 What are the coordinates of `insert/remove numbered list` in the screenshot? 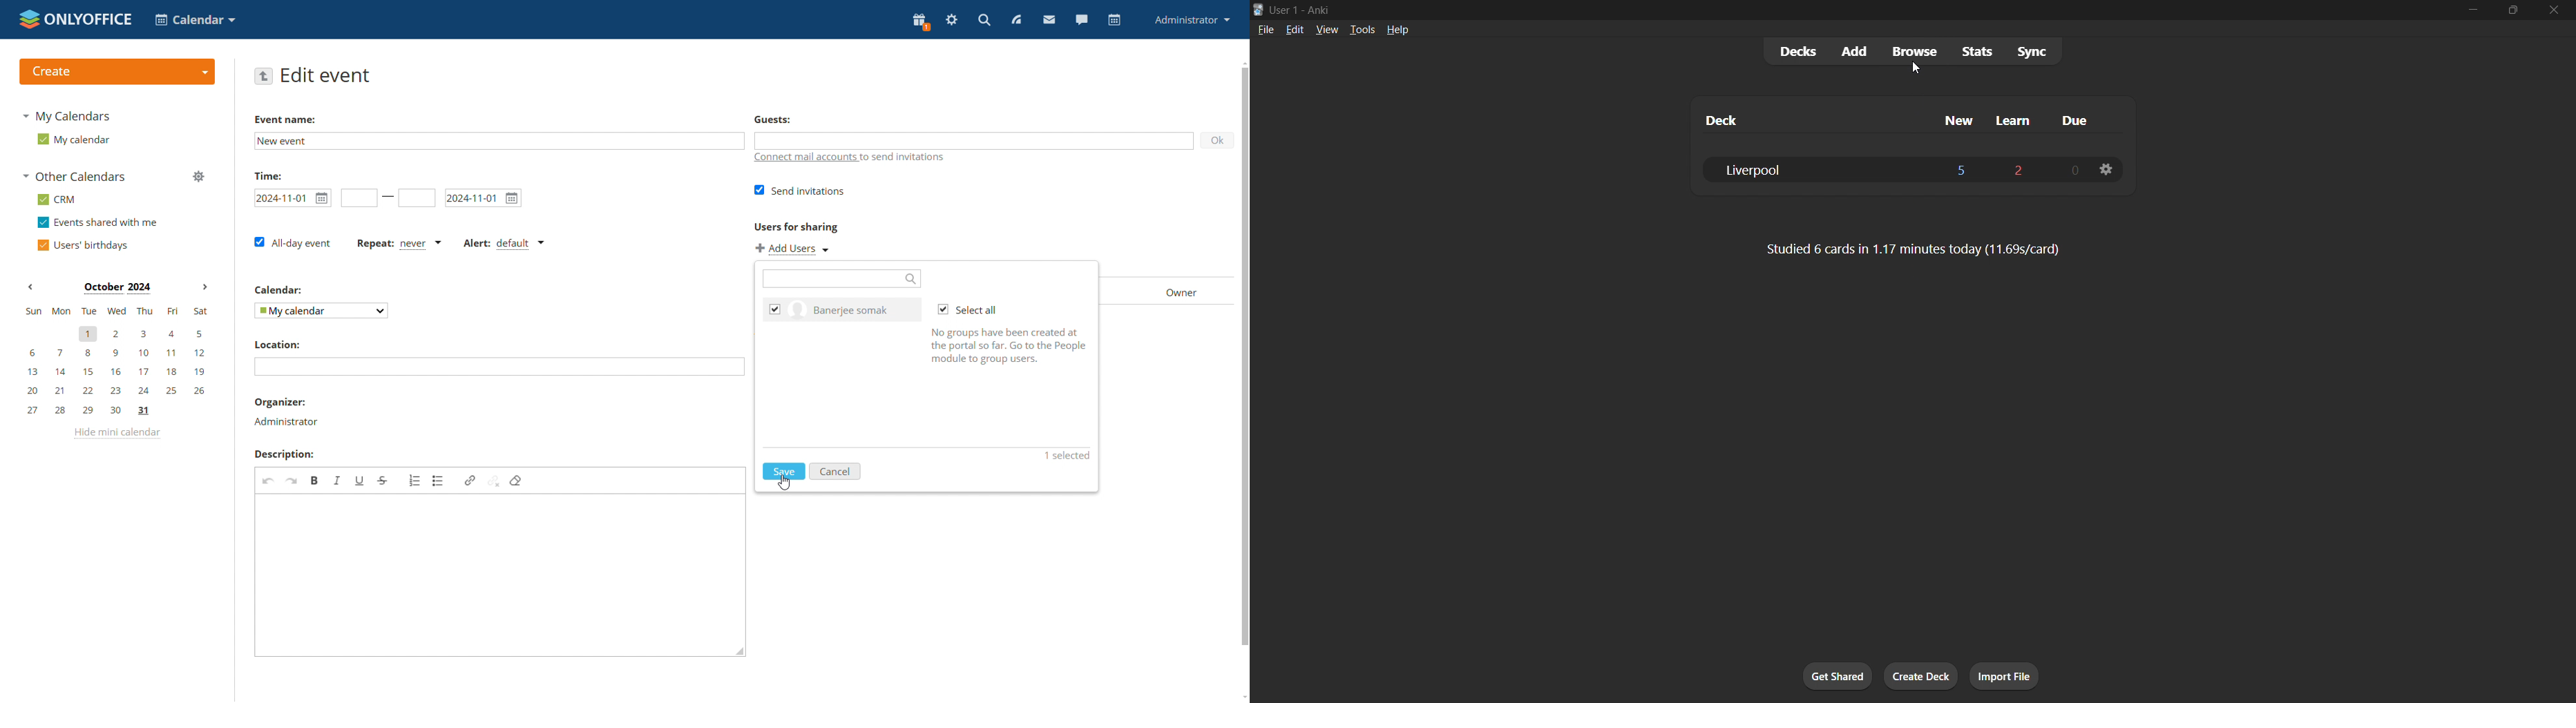 It's located at (415, 480).